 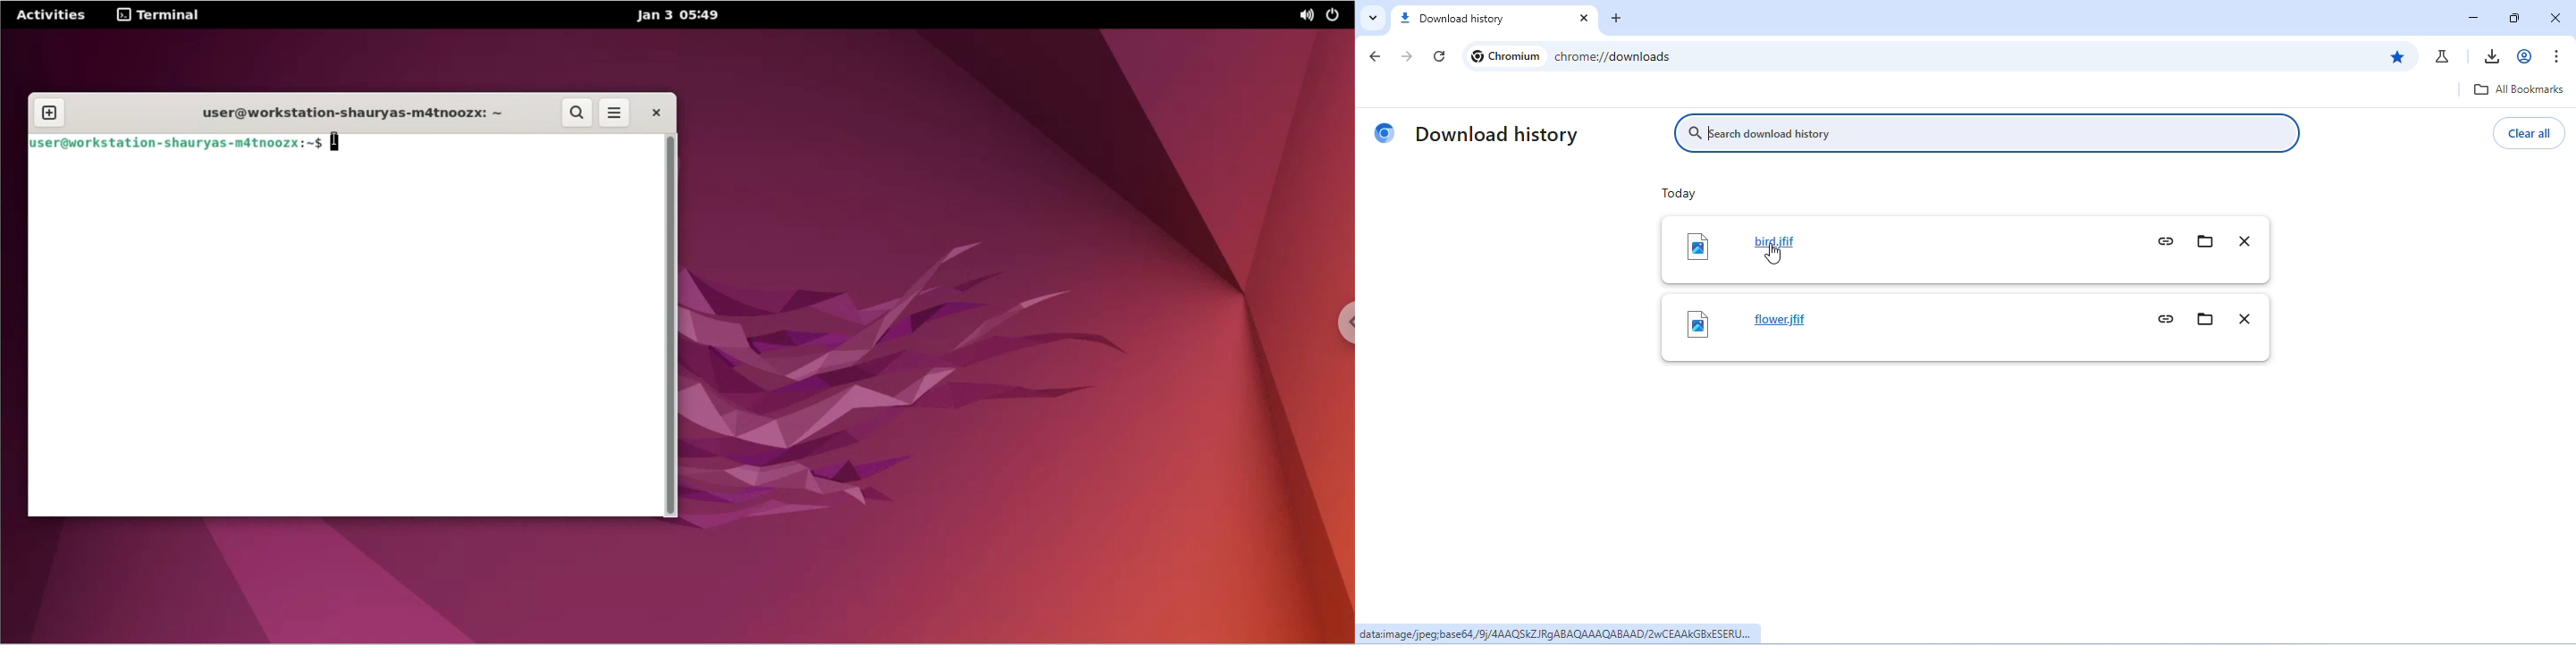 What do you see at coordinates (1384, 134) in the screenshot?
I see `chromium logo` at bounding box center [1384, 134].